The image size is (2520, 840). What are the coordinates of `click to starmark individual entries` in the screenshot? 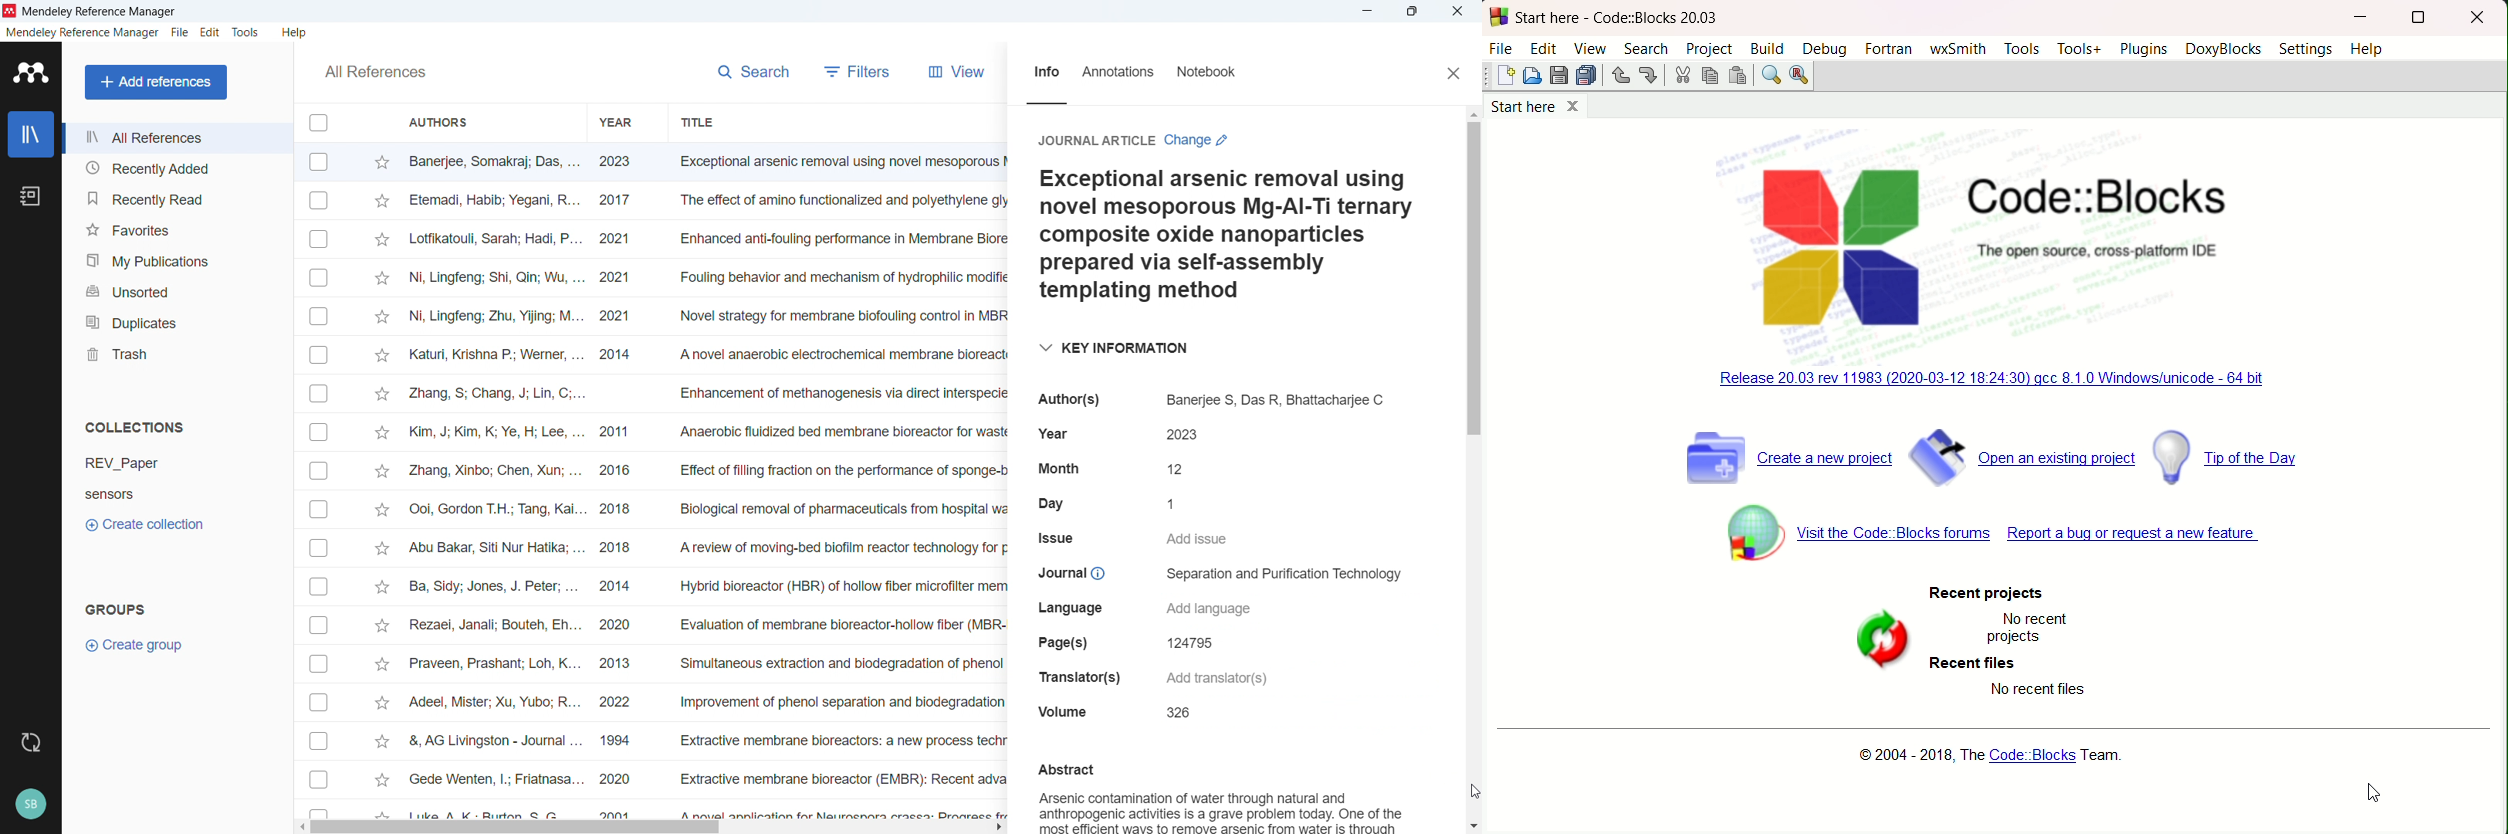 It's located at (381, 473).